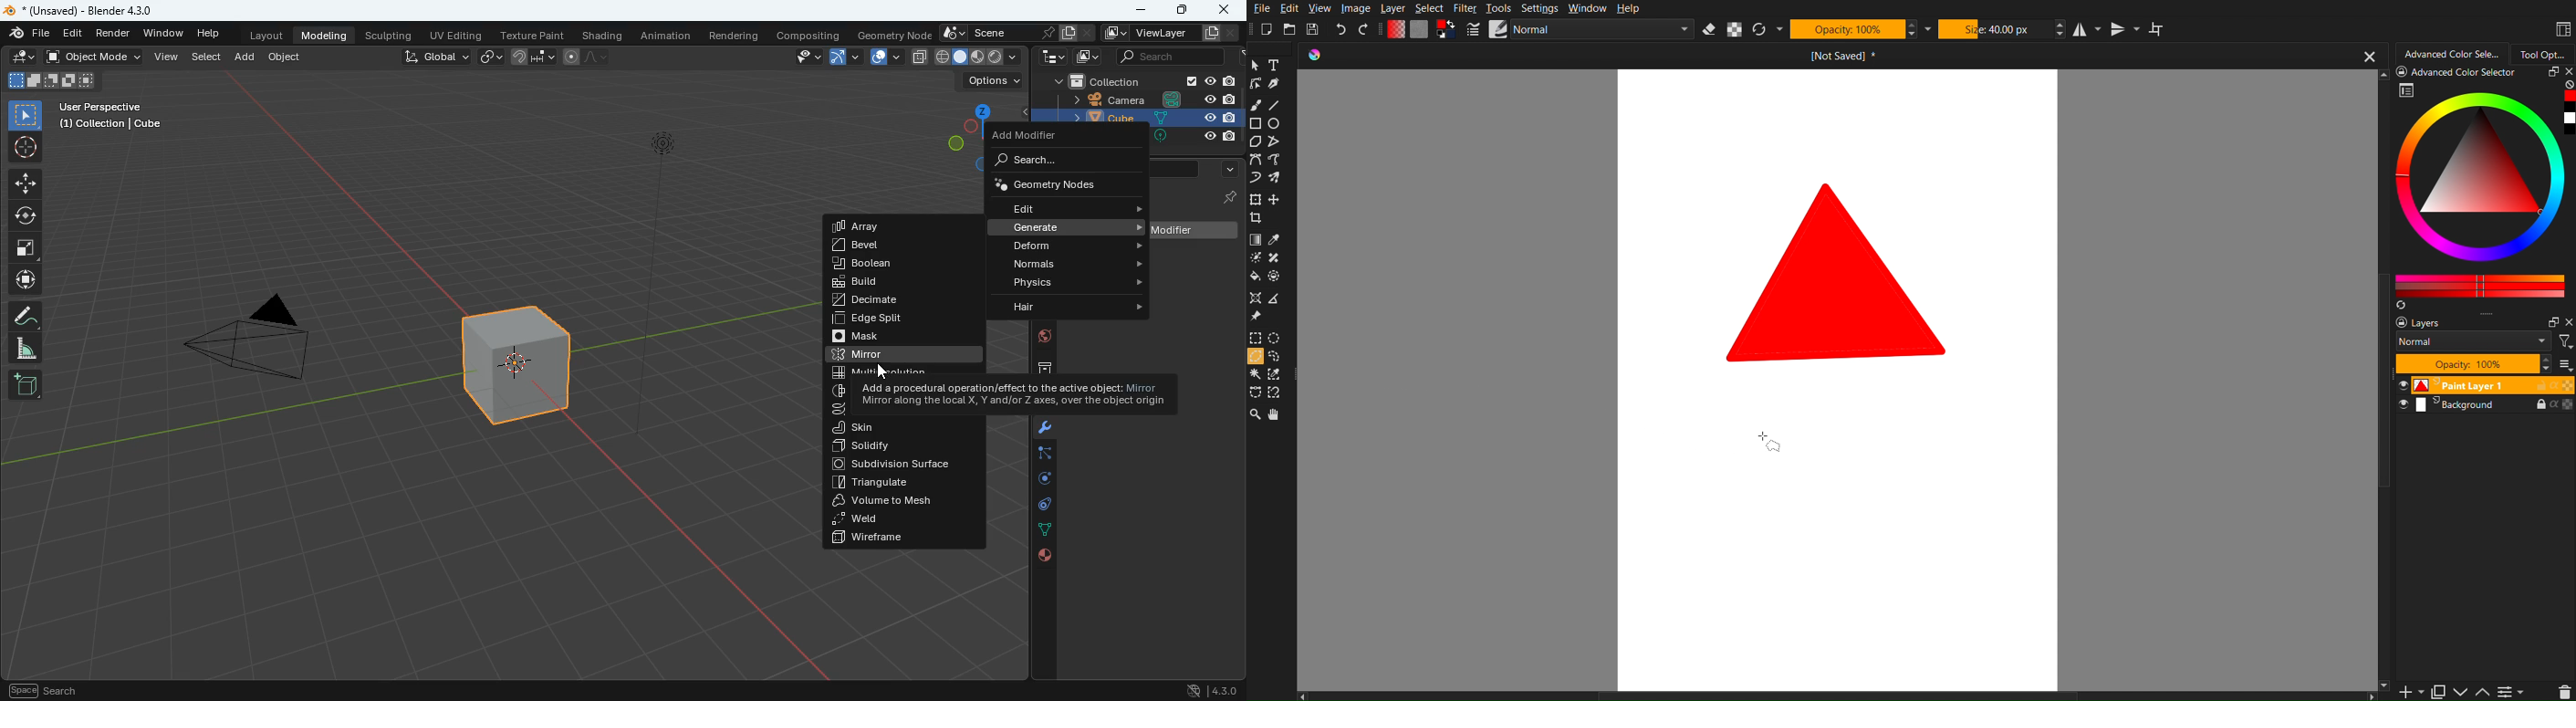 This screenshot has height=728, width=2576. Describe the element at coordinates (1708, 27) in the screenshot. I see `Erase` at that location.